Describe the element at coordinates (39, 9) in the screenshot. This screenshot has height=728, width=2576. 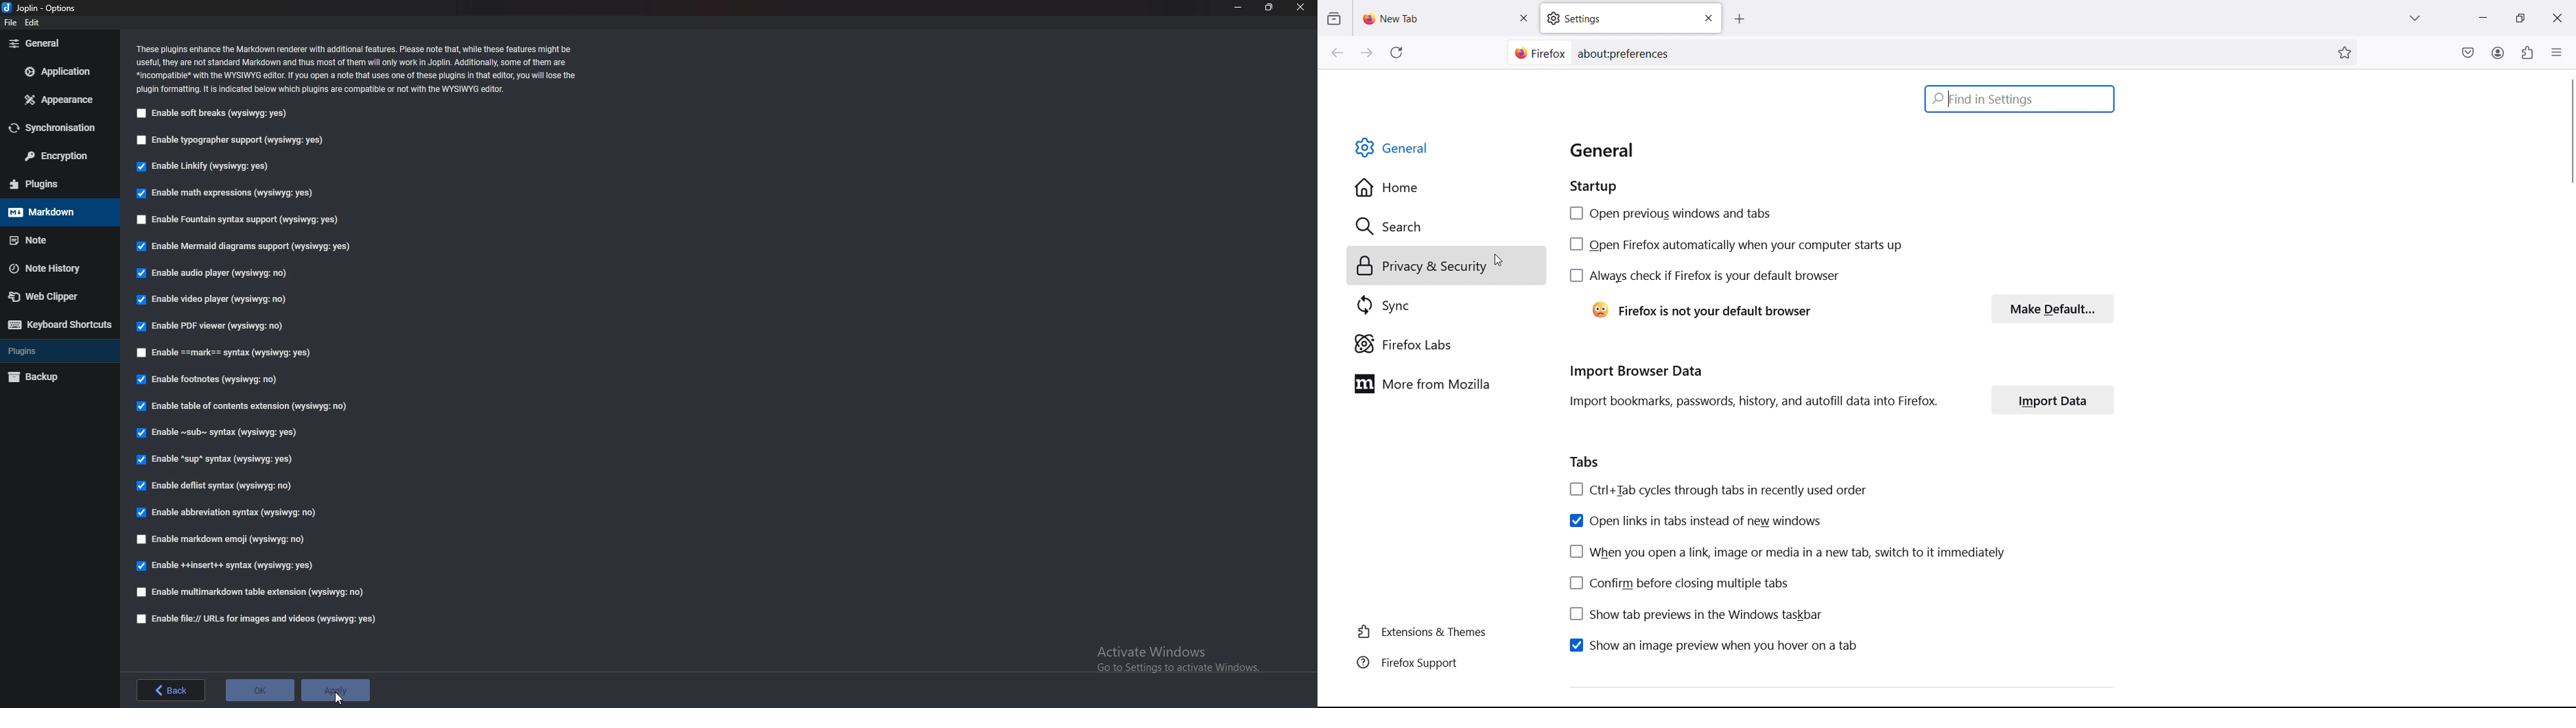
I see `options` at that location.